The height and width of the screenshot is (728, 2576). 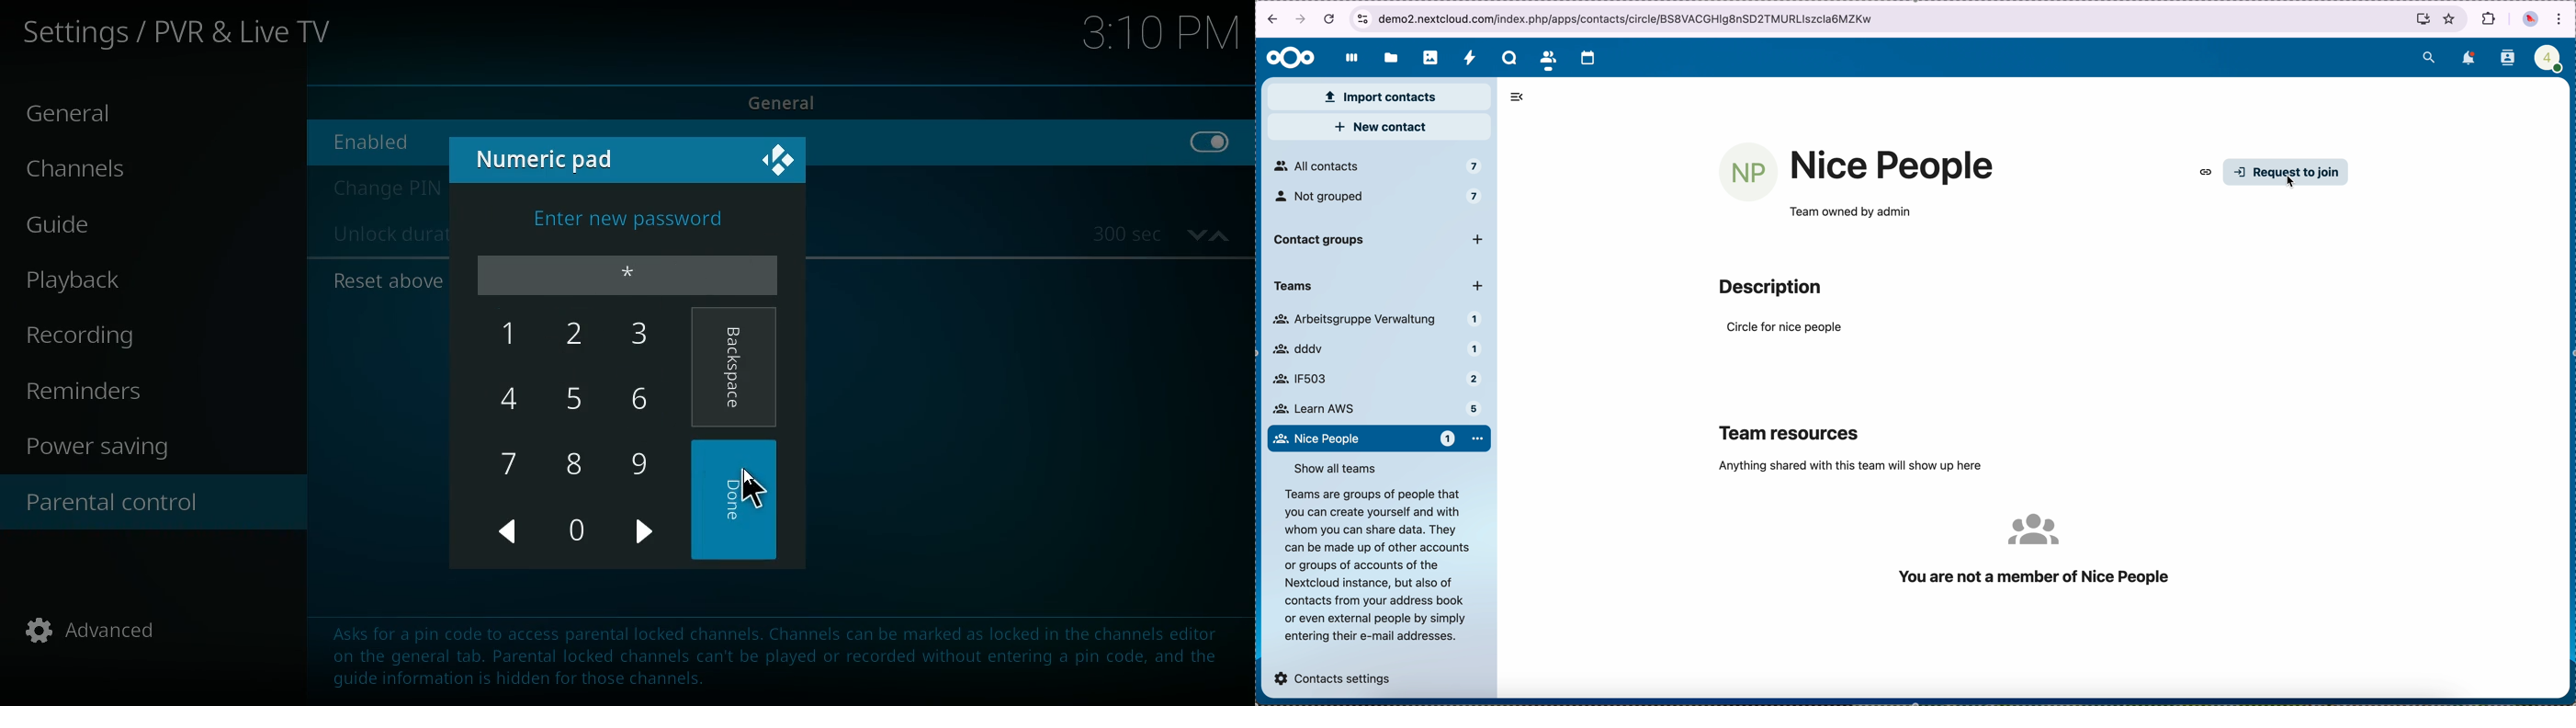 What do you see at coordinates (553, 158) in the screenshot?
I see `numeric pad` at bounding box center [553, 158].